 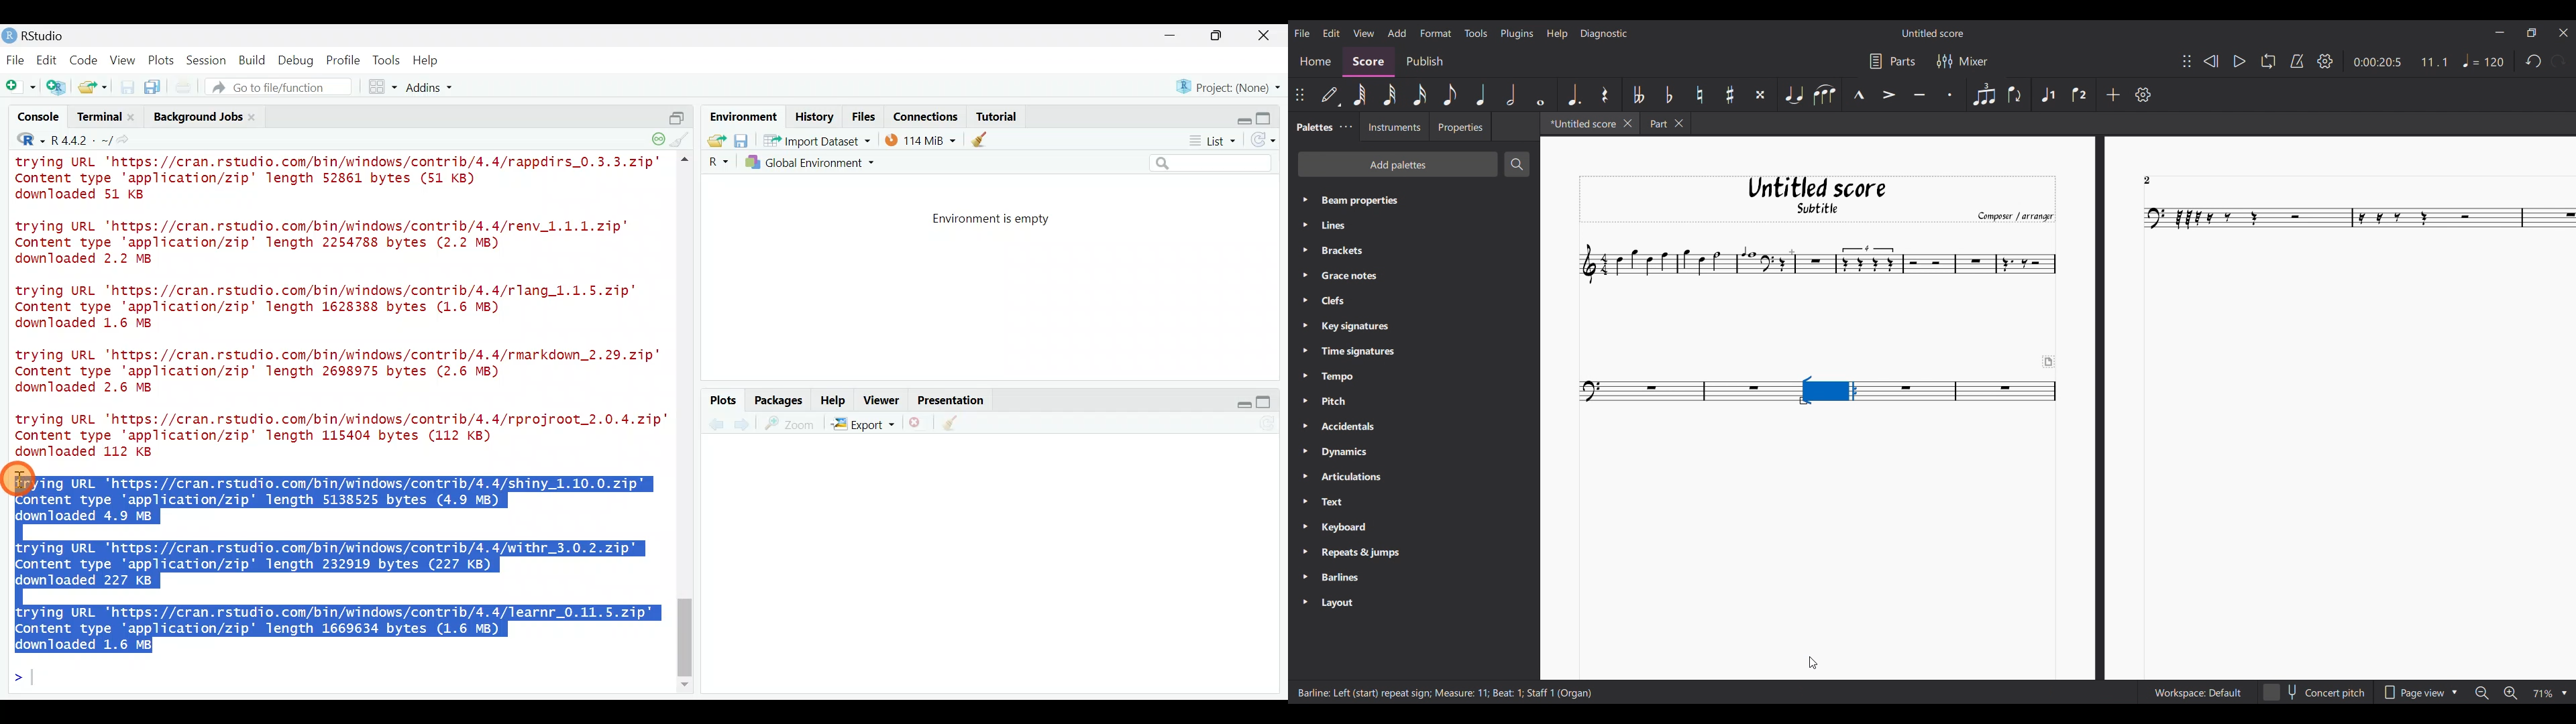 What do you see at coordinates (687, 424) in the screenshot?
I see `scroll bar` at bounding box center [687, 424].